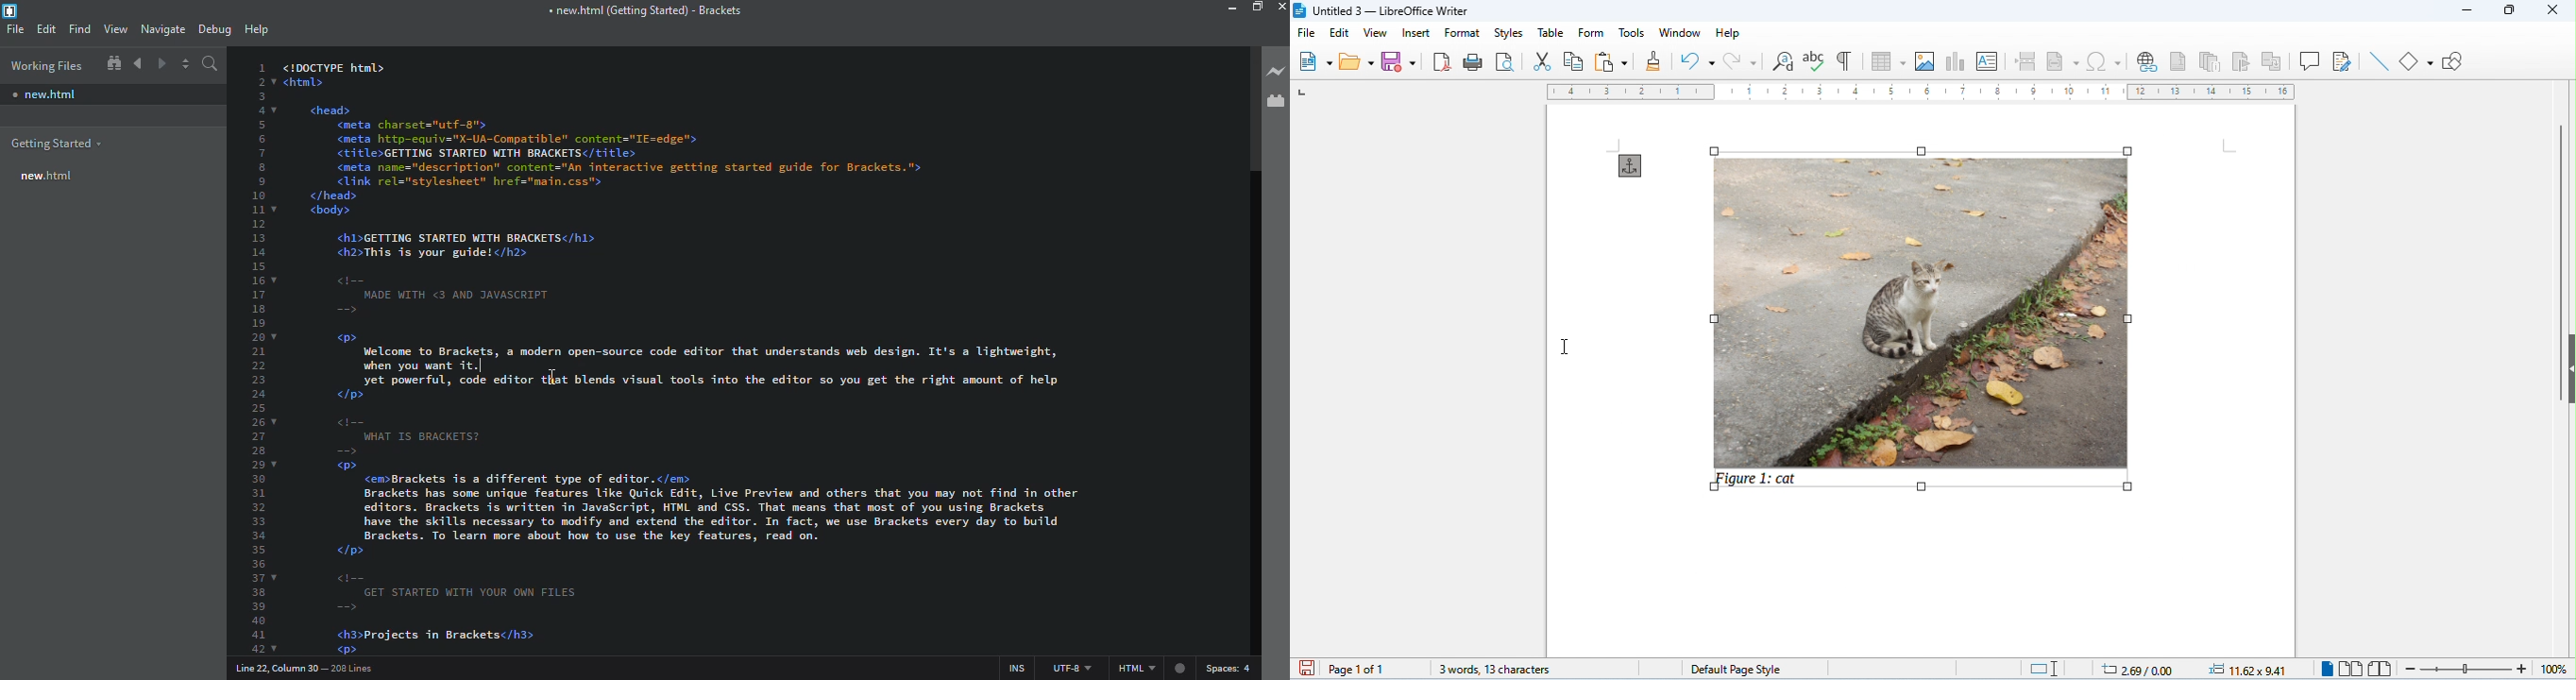 This screenshot has height=700, width=2576. I want to click on cut, so click(1542, 62).